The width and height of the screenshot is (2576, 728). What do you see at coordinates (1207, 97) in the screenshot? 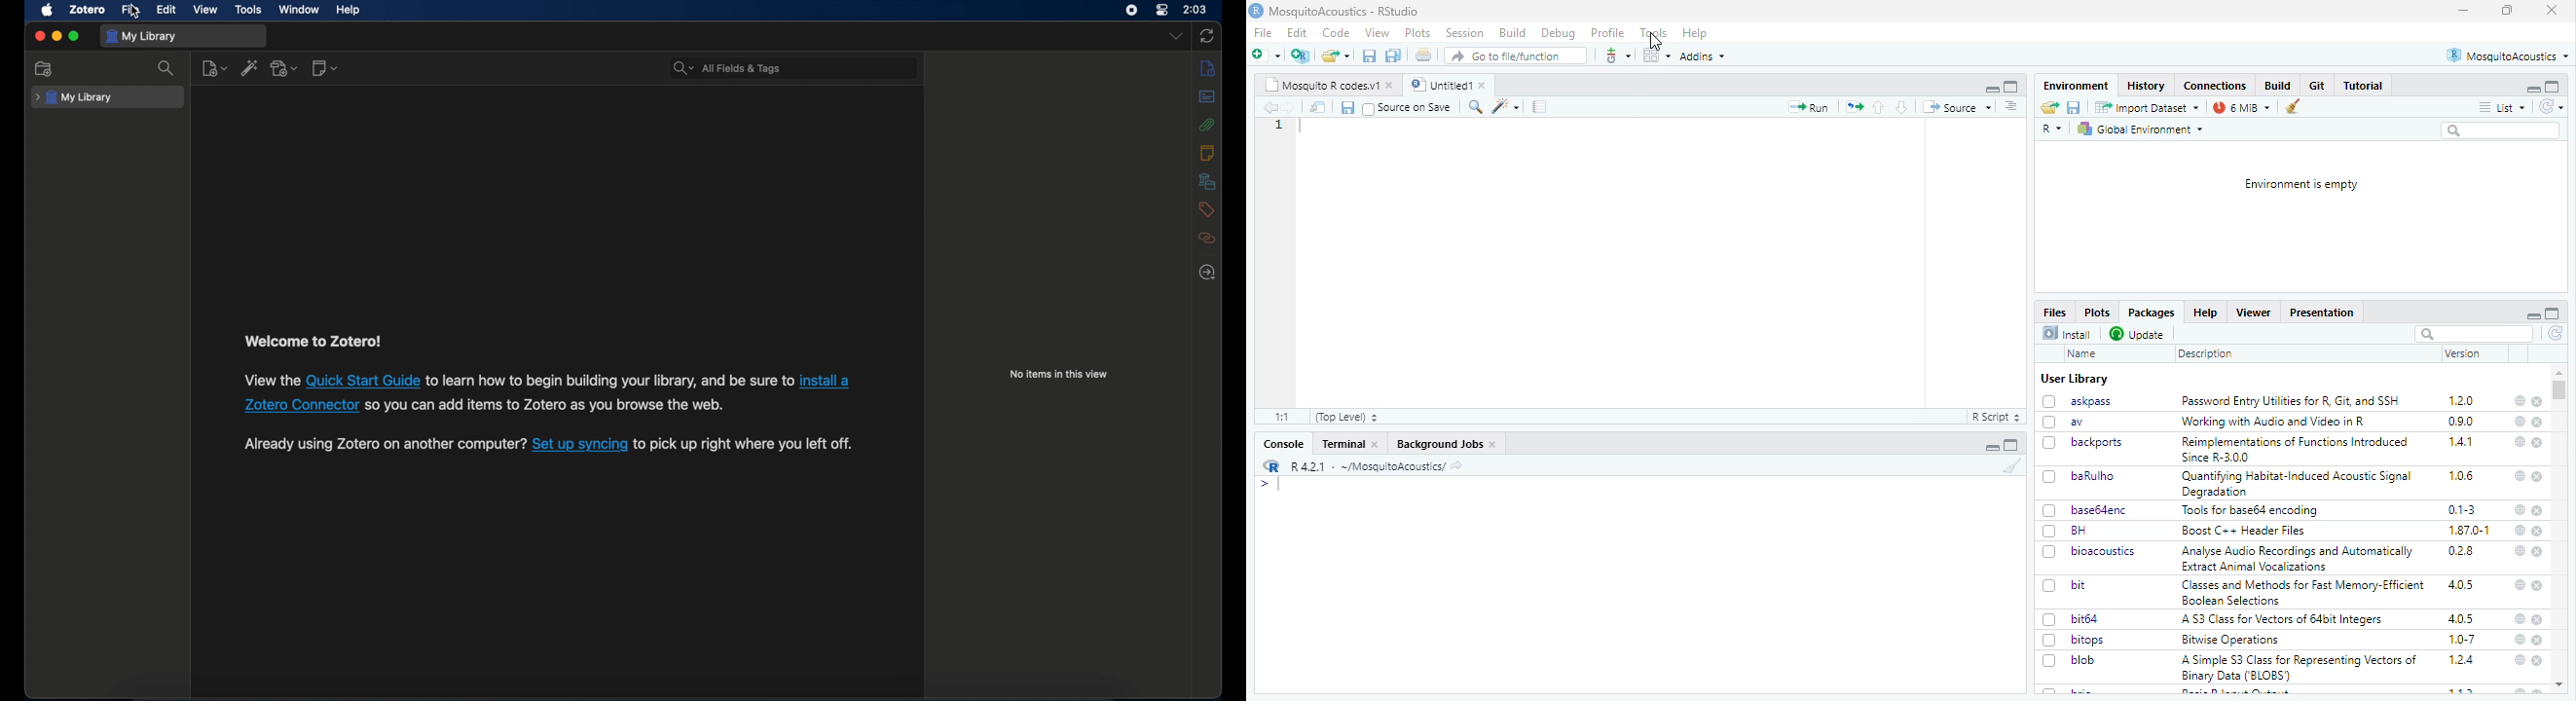
I see `abstract` at bounding box center [1207, 97].